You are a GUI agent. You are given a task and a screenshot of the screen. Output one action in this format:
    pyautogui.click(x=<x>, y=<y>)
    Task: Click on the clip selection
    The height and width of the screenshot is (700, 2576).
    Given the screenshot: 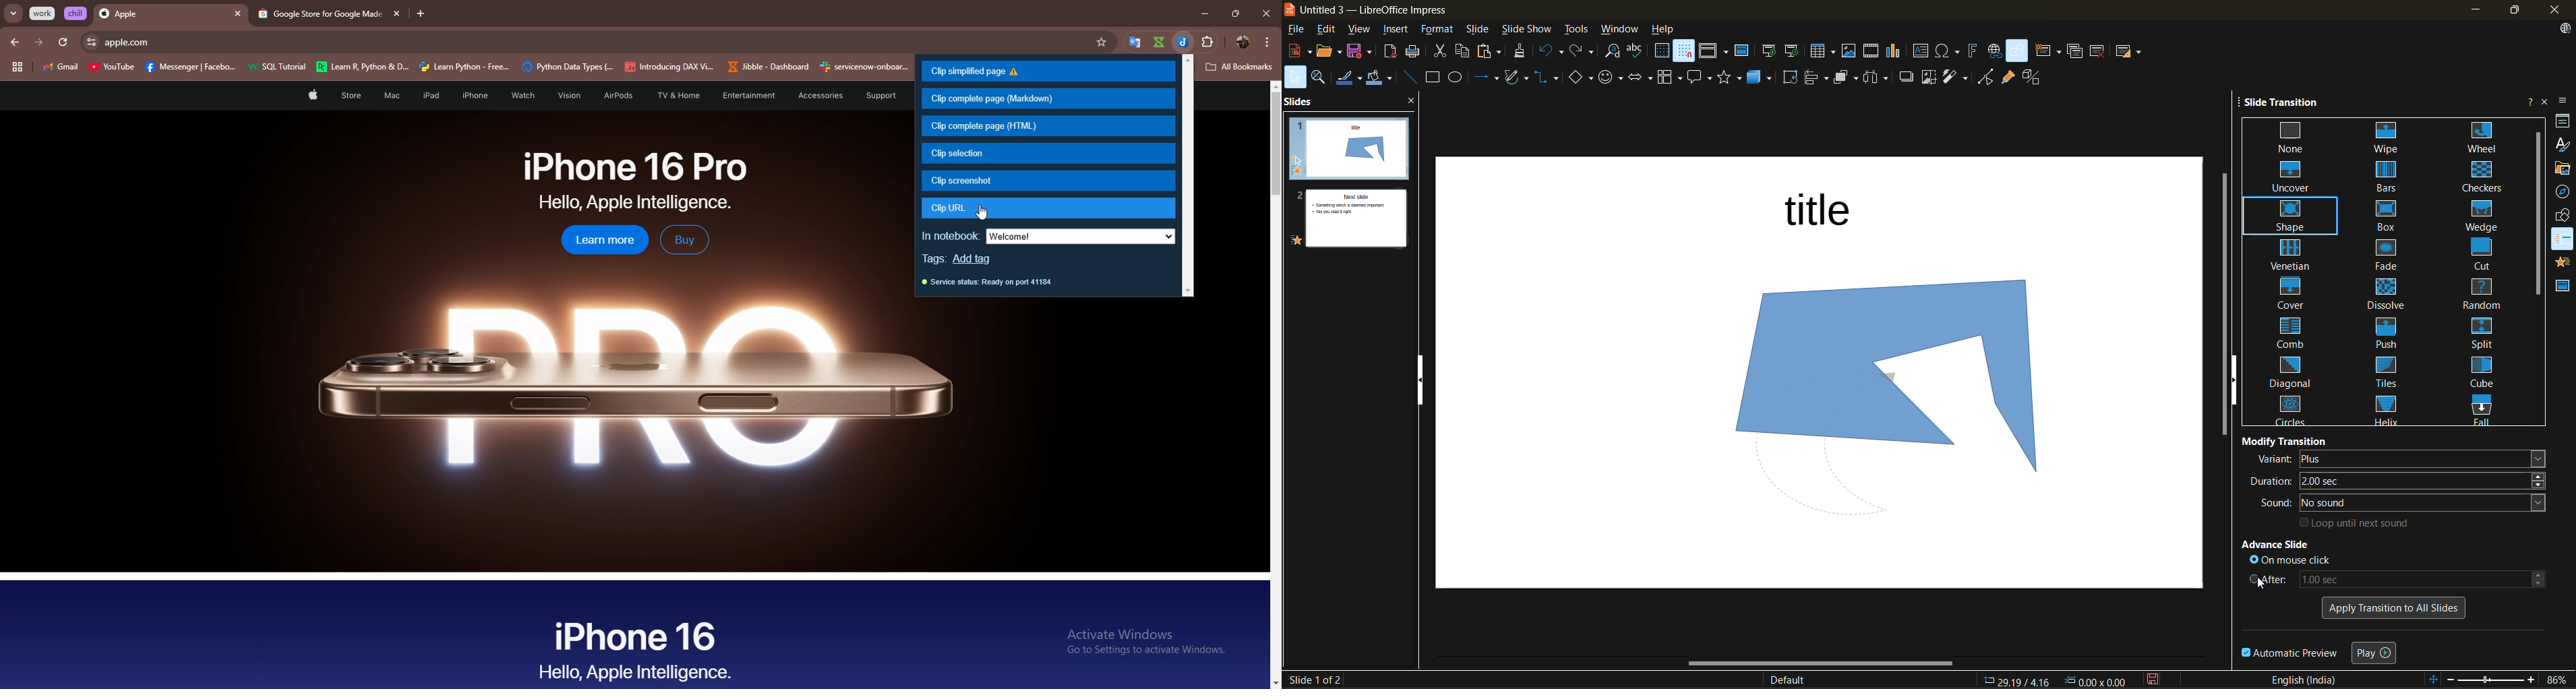 What is the action you would take?
    pyautogui.click(x=1046, y=153)
    